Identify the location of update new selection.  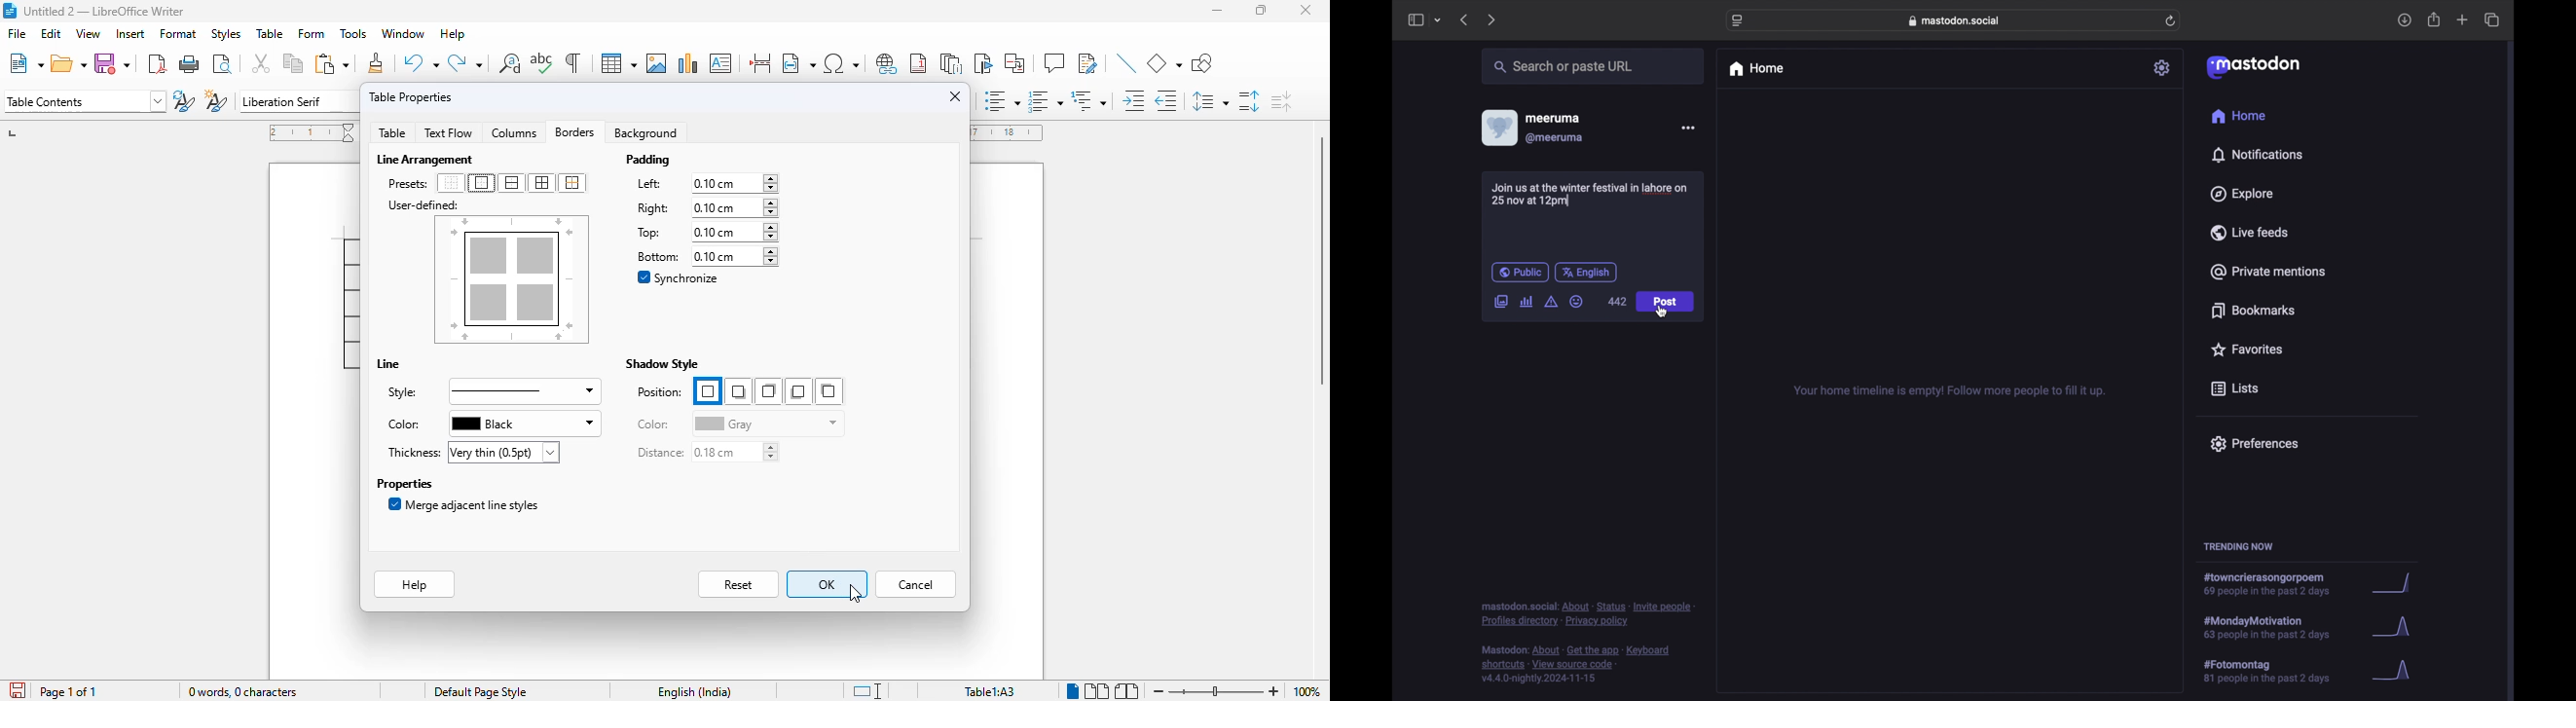
(184, 100).